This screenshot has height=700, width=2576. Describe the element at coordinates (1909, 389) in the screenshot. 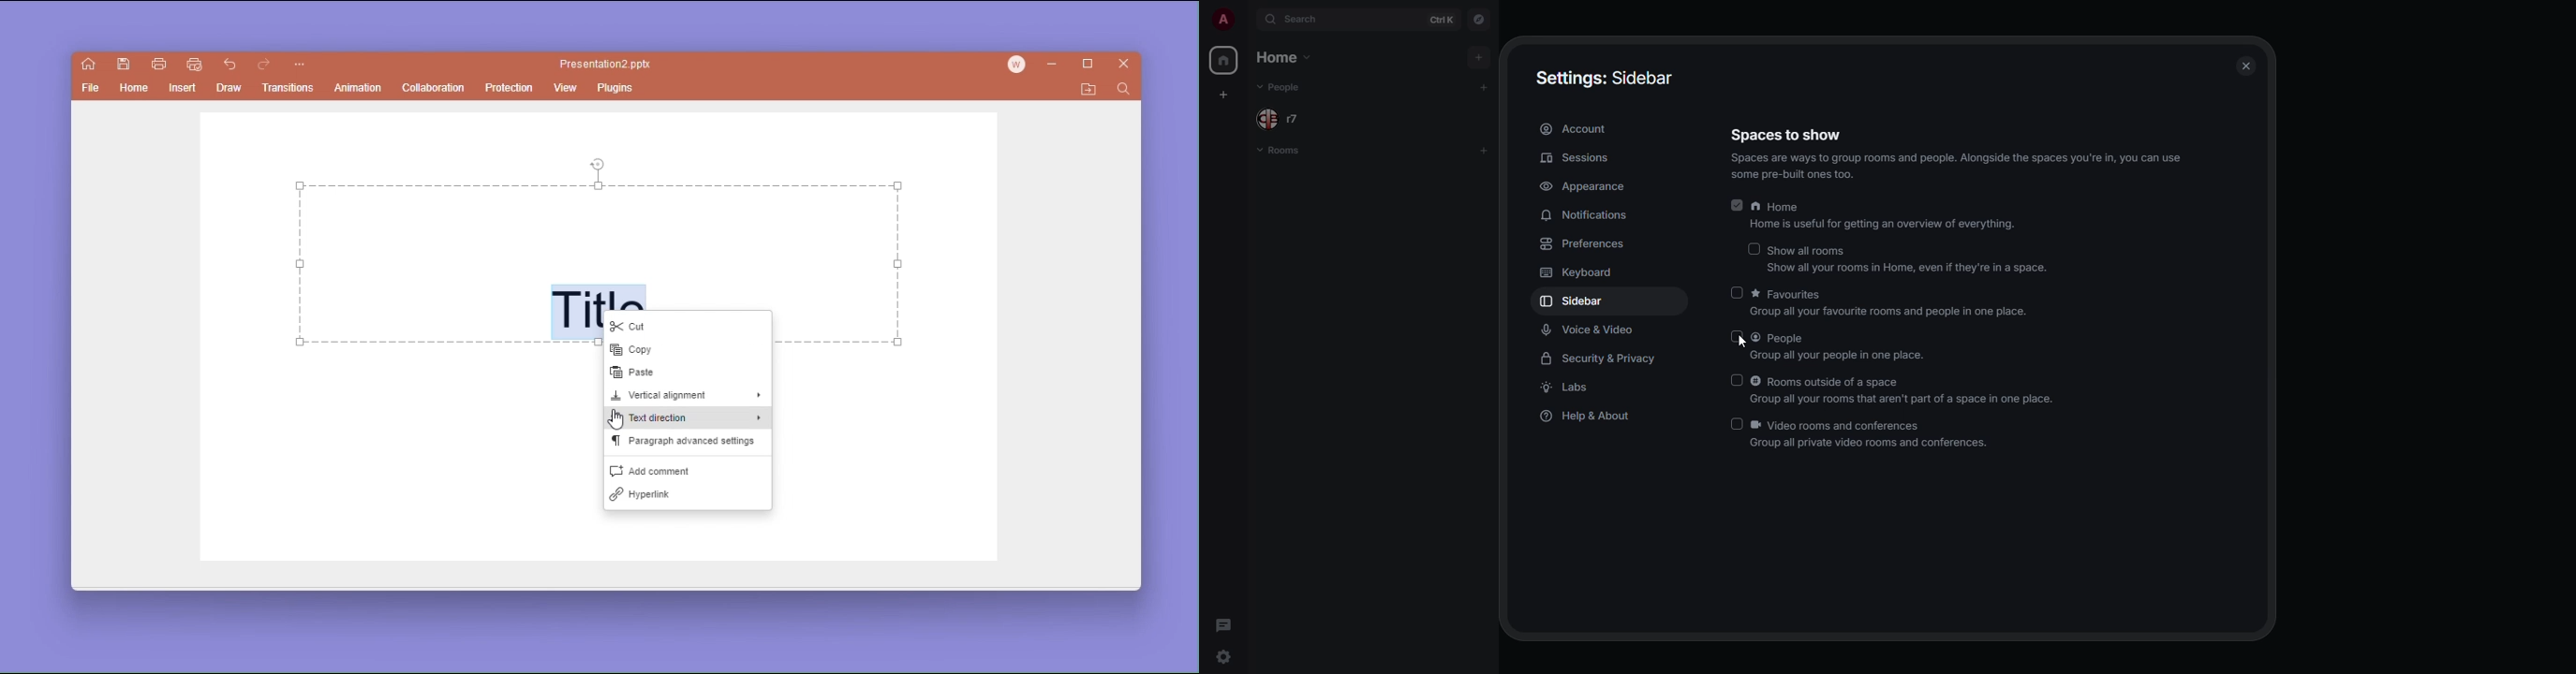

I see `rooms outside of a space` at that location.